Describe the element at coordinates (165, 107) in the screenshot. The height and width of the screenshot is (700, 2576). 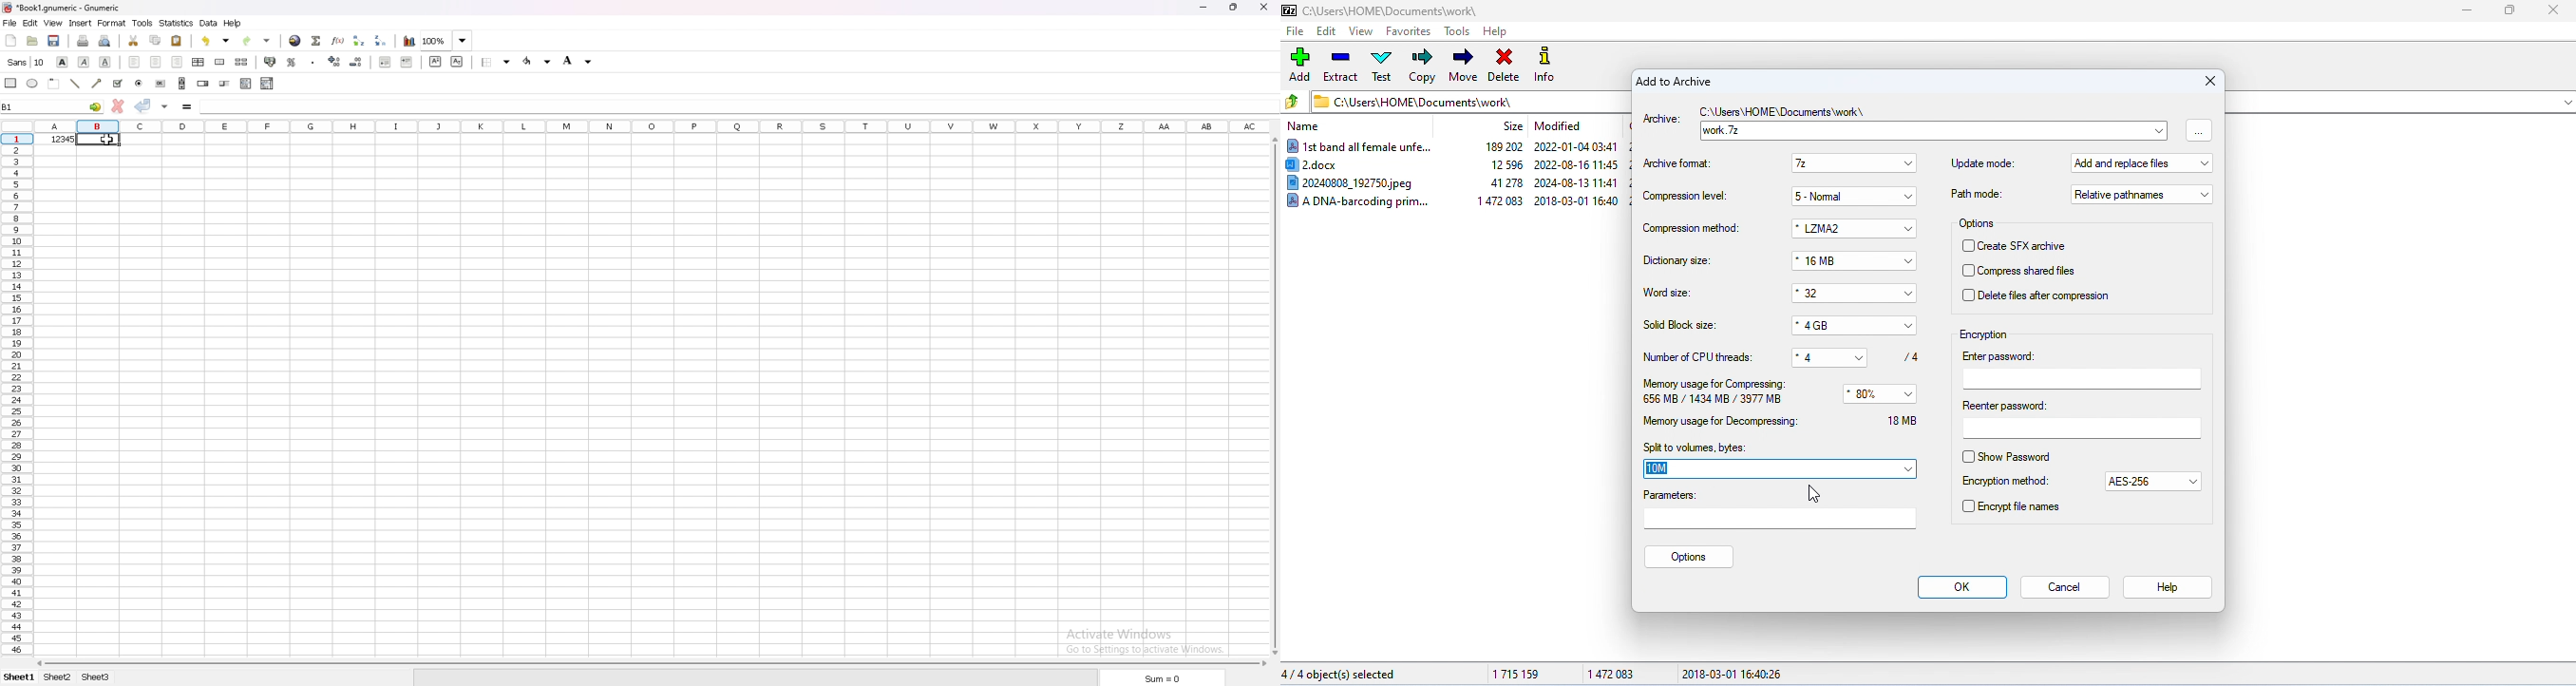
I see `accept changes in all cells` at that location.